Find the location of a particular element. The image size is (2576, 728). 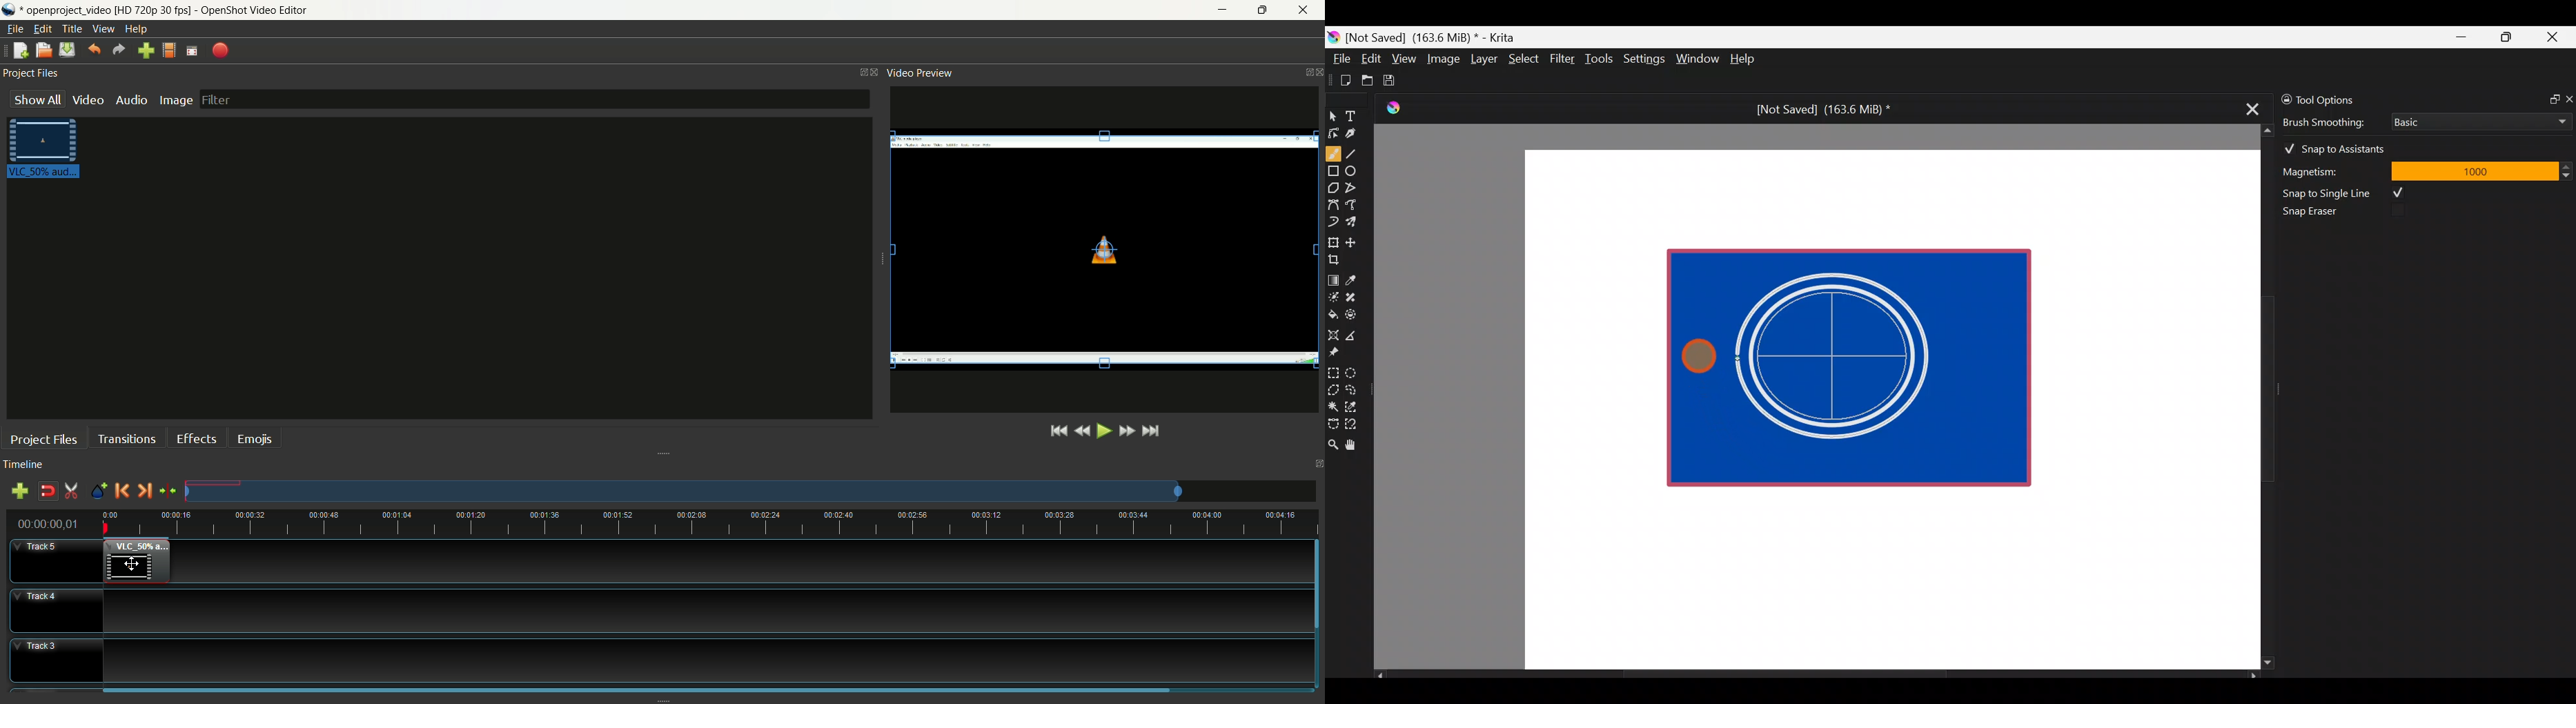

Cursor is located at coordinates (1700, 355).